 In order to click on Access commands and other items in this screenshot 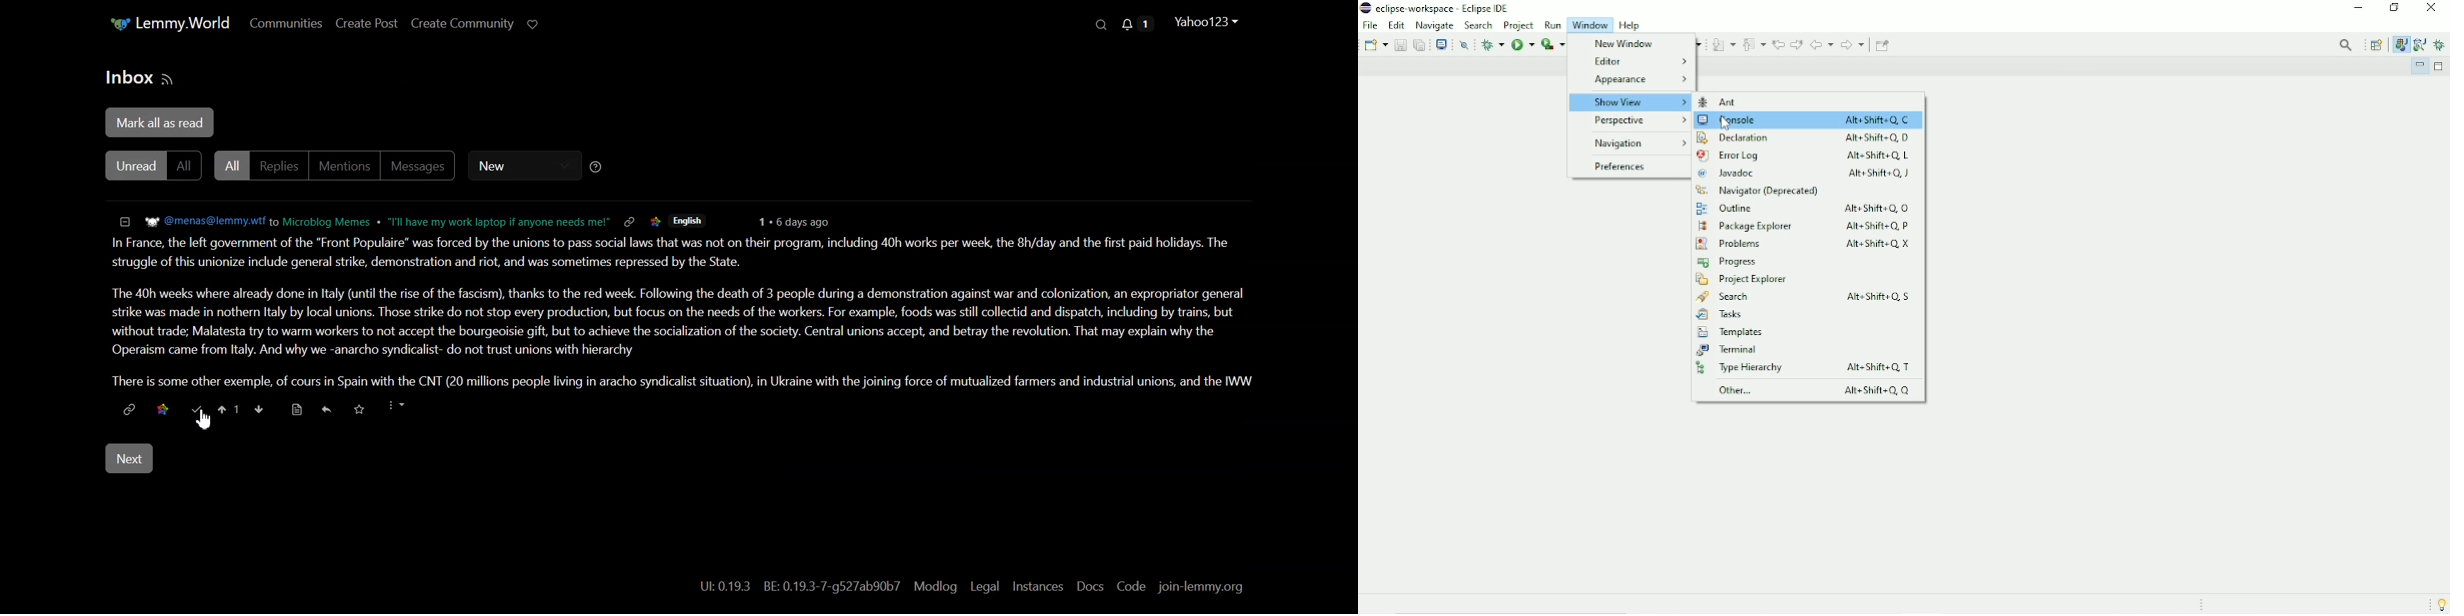, I will do `click(2347, 44)`.